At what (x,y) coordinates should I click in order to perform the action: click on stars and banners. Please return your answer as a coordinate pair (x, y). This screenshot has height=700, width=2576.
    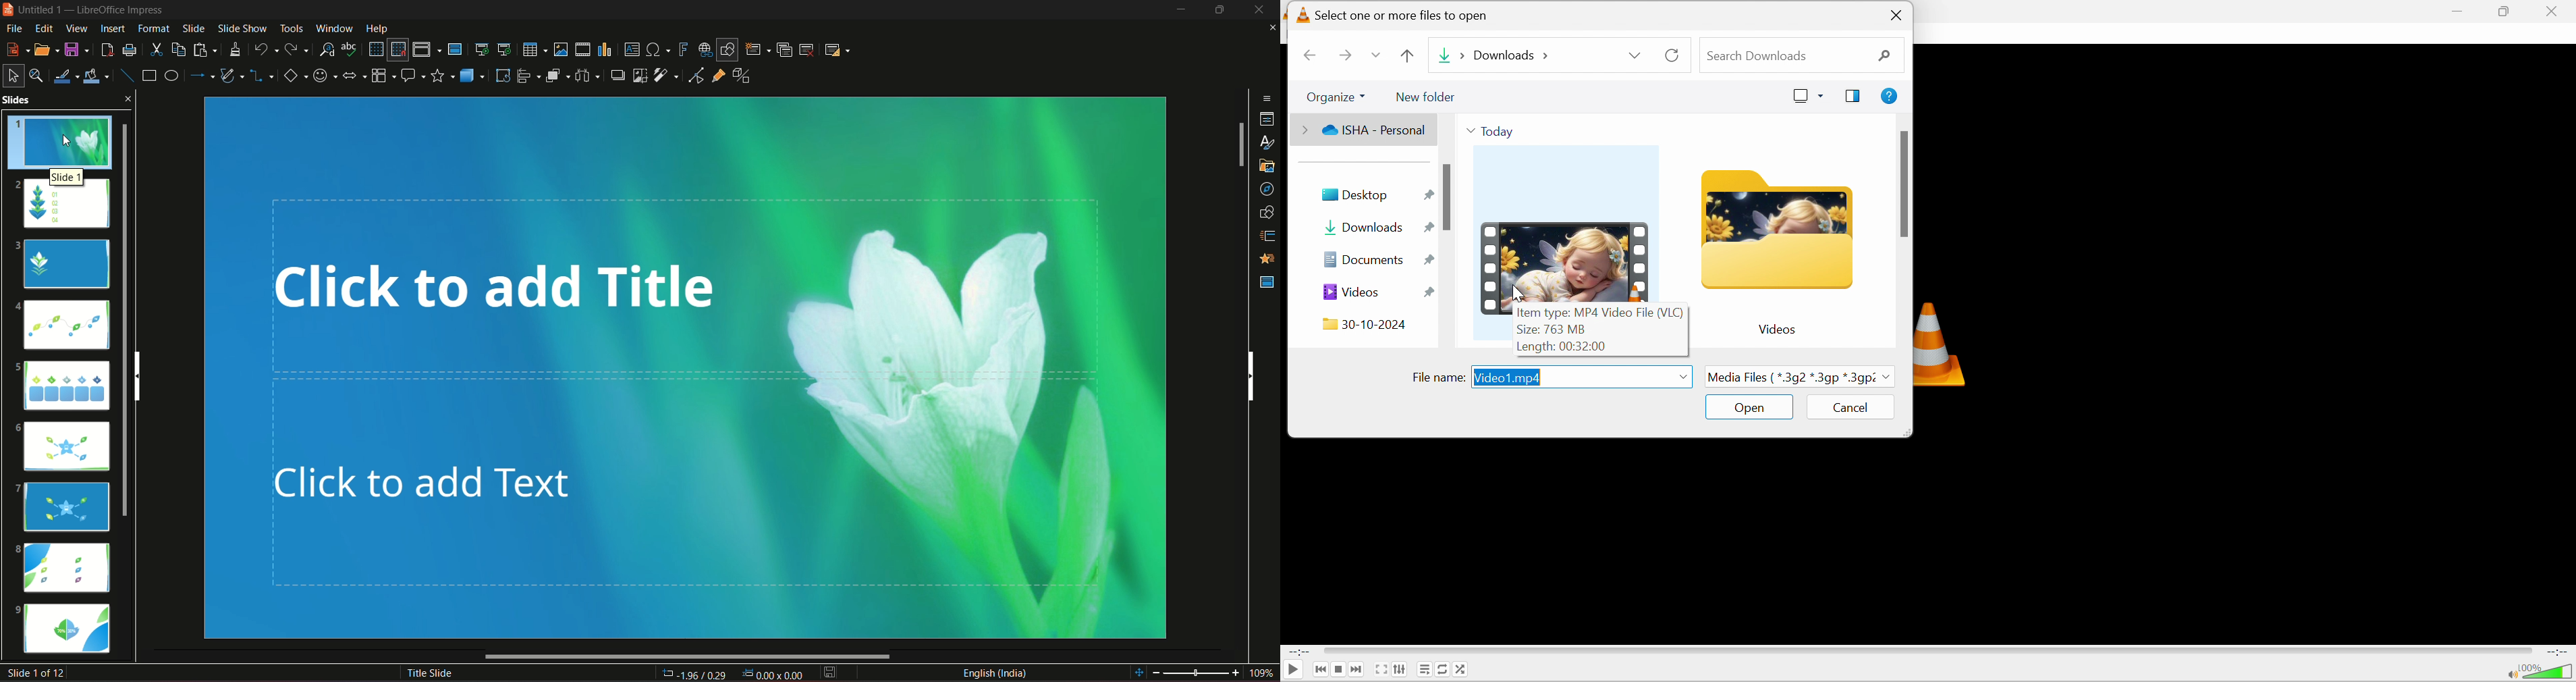
    Looking at the image, I should click on (443, 75).